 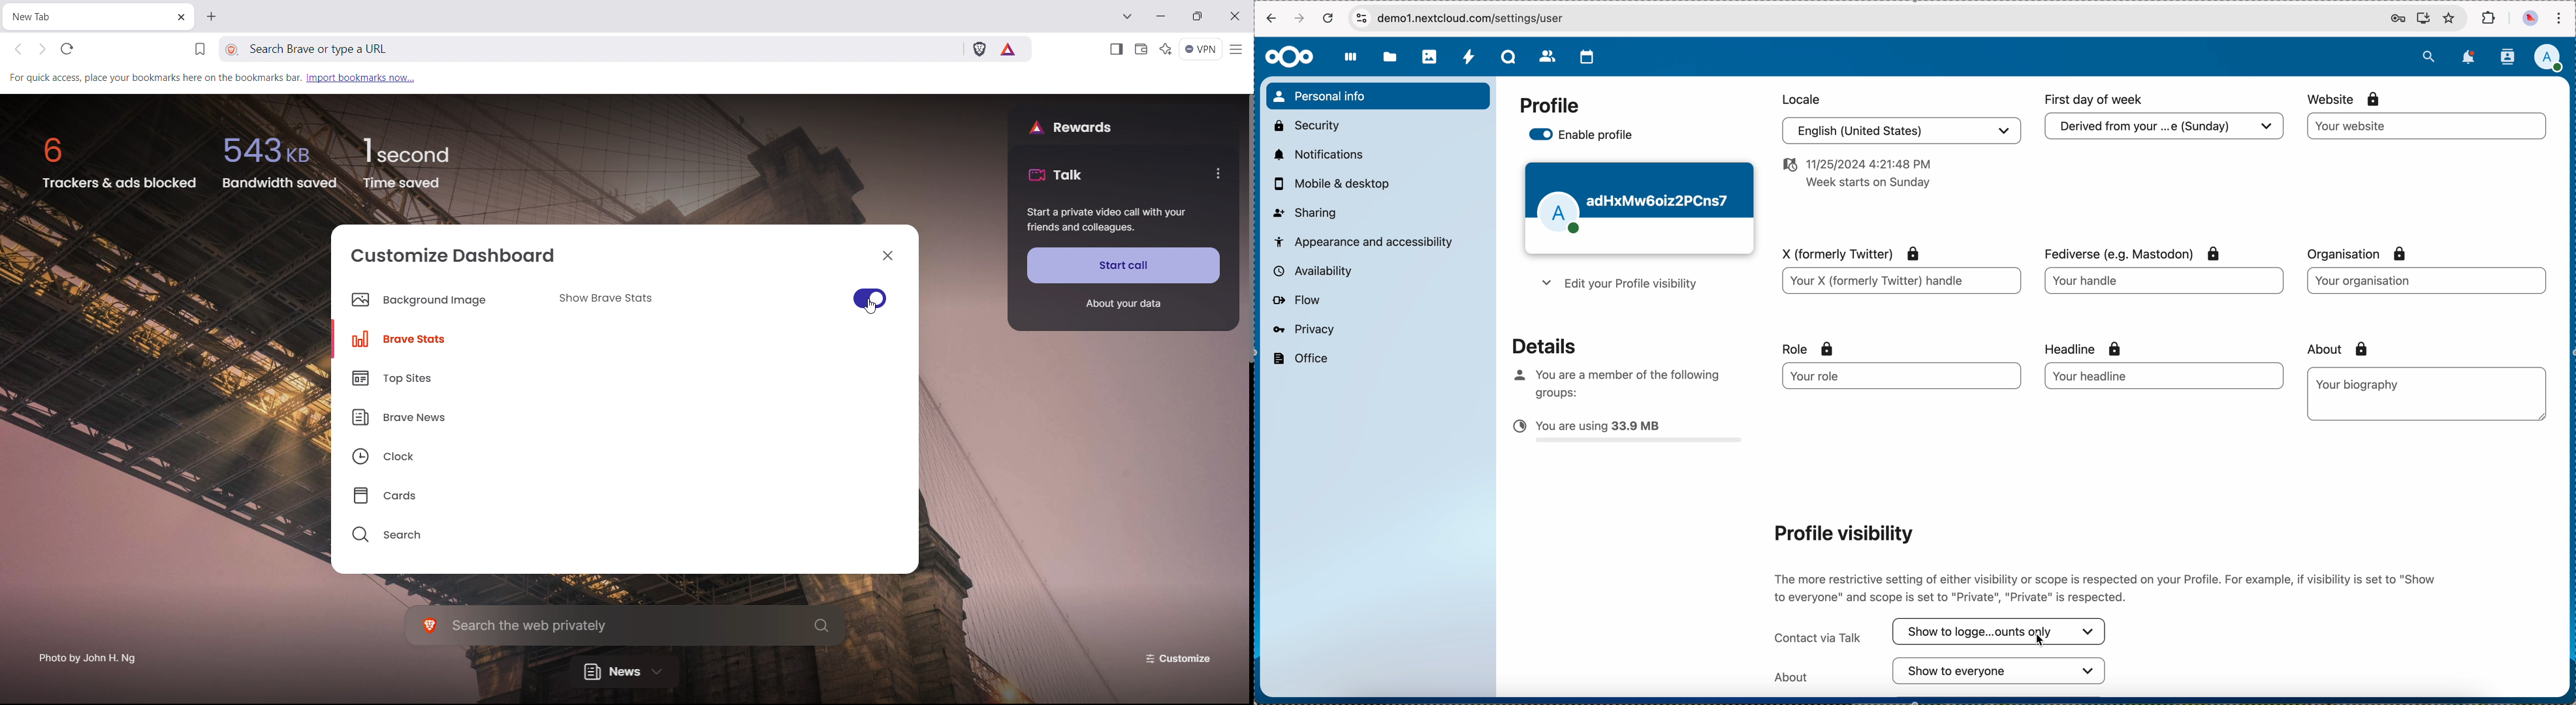 I want to click on URL, so click(x=1482, y=18).